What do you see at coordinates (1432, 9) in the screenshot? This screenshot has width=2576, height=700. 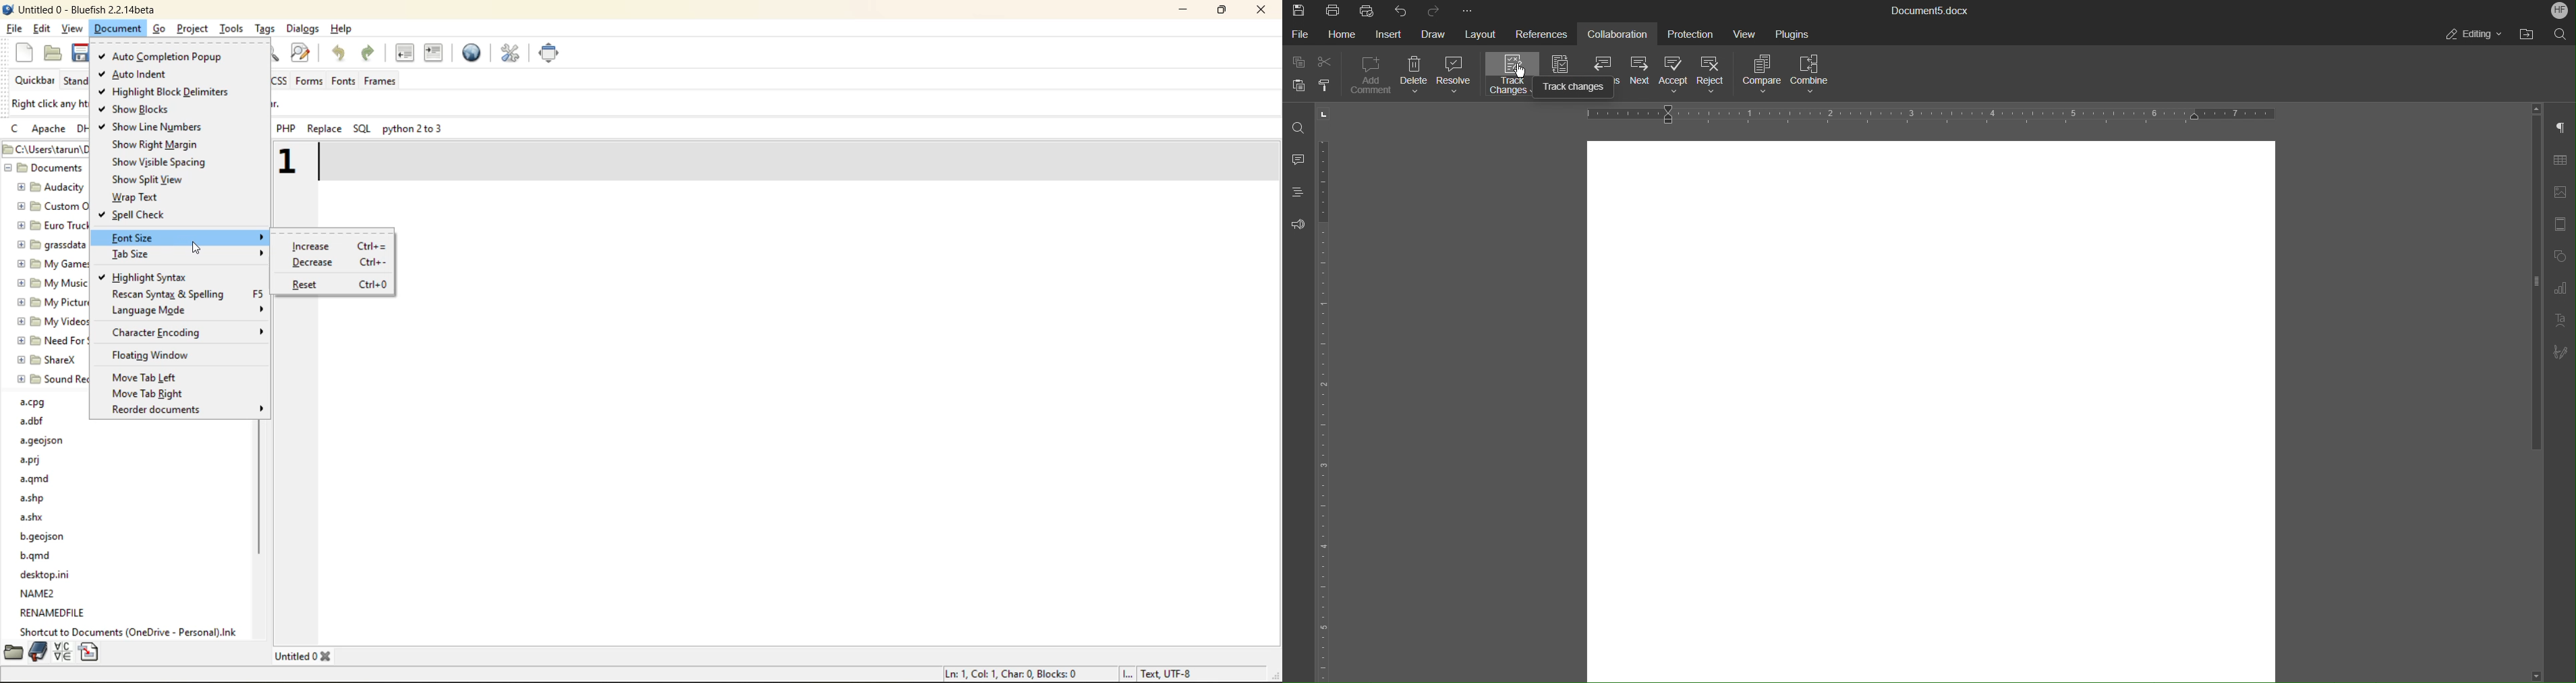 I see `Redo` at bounding box center [1432, 9].